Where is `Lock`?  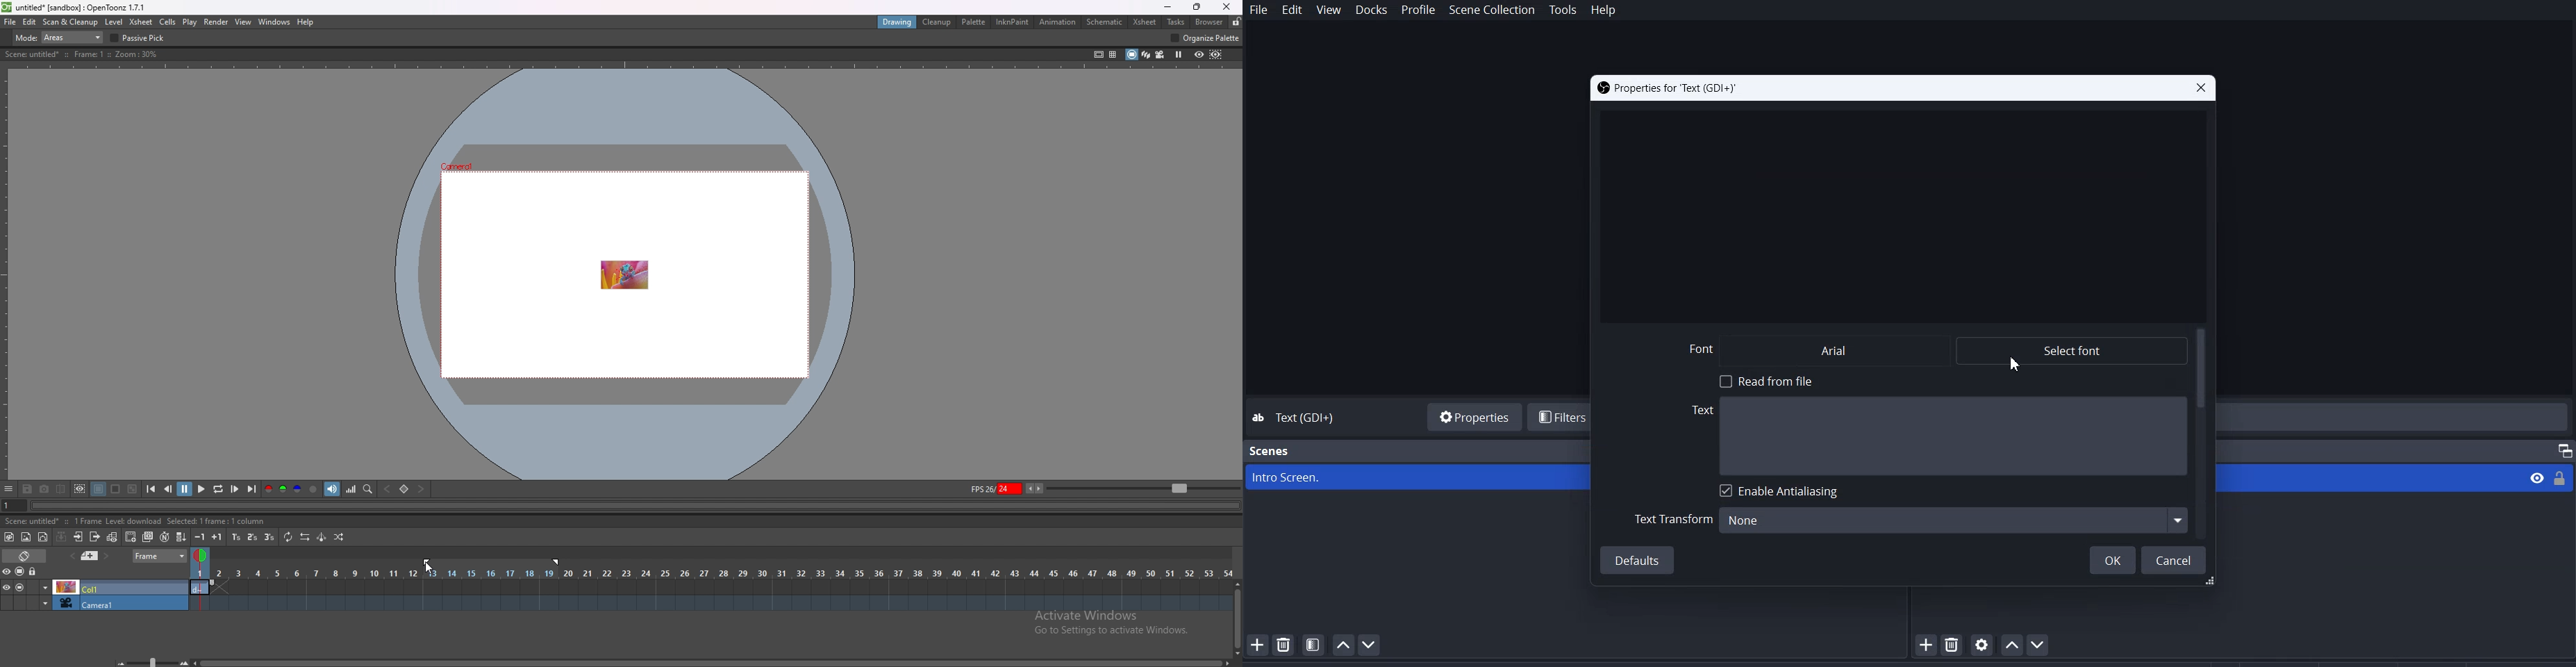 Lock is located at coordinates (2564, 477).